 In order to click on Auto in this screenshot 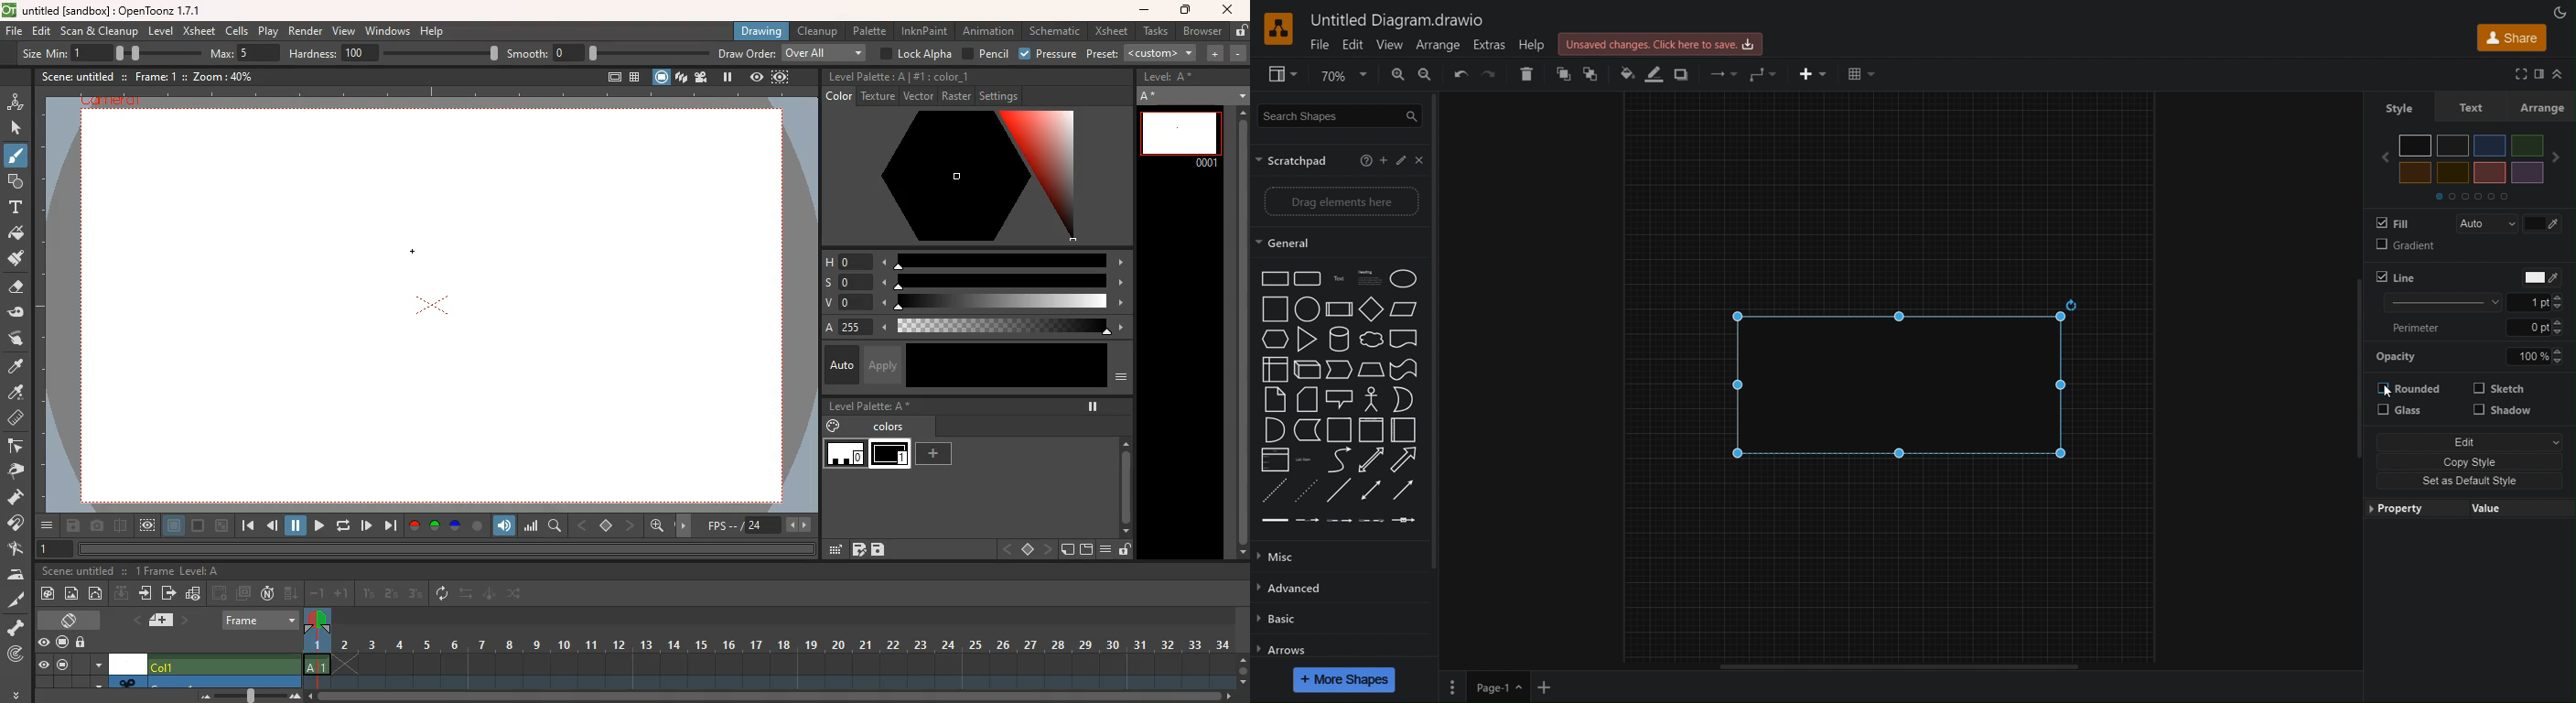, I will do `click(2482, 224)`.